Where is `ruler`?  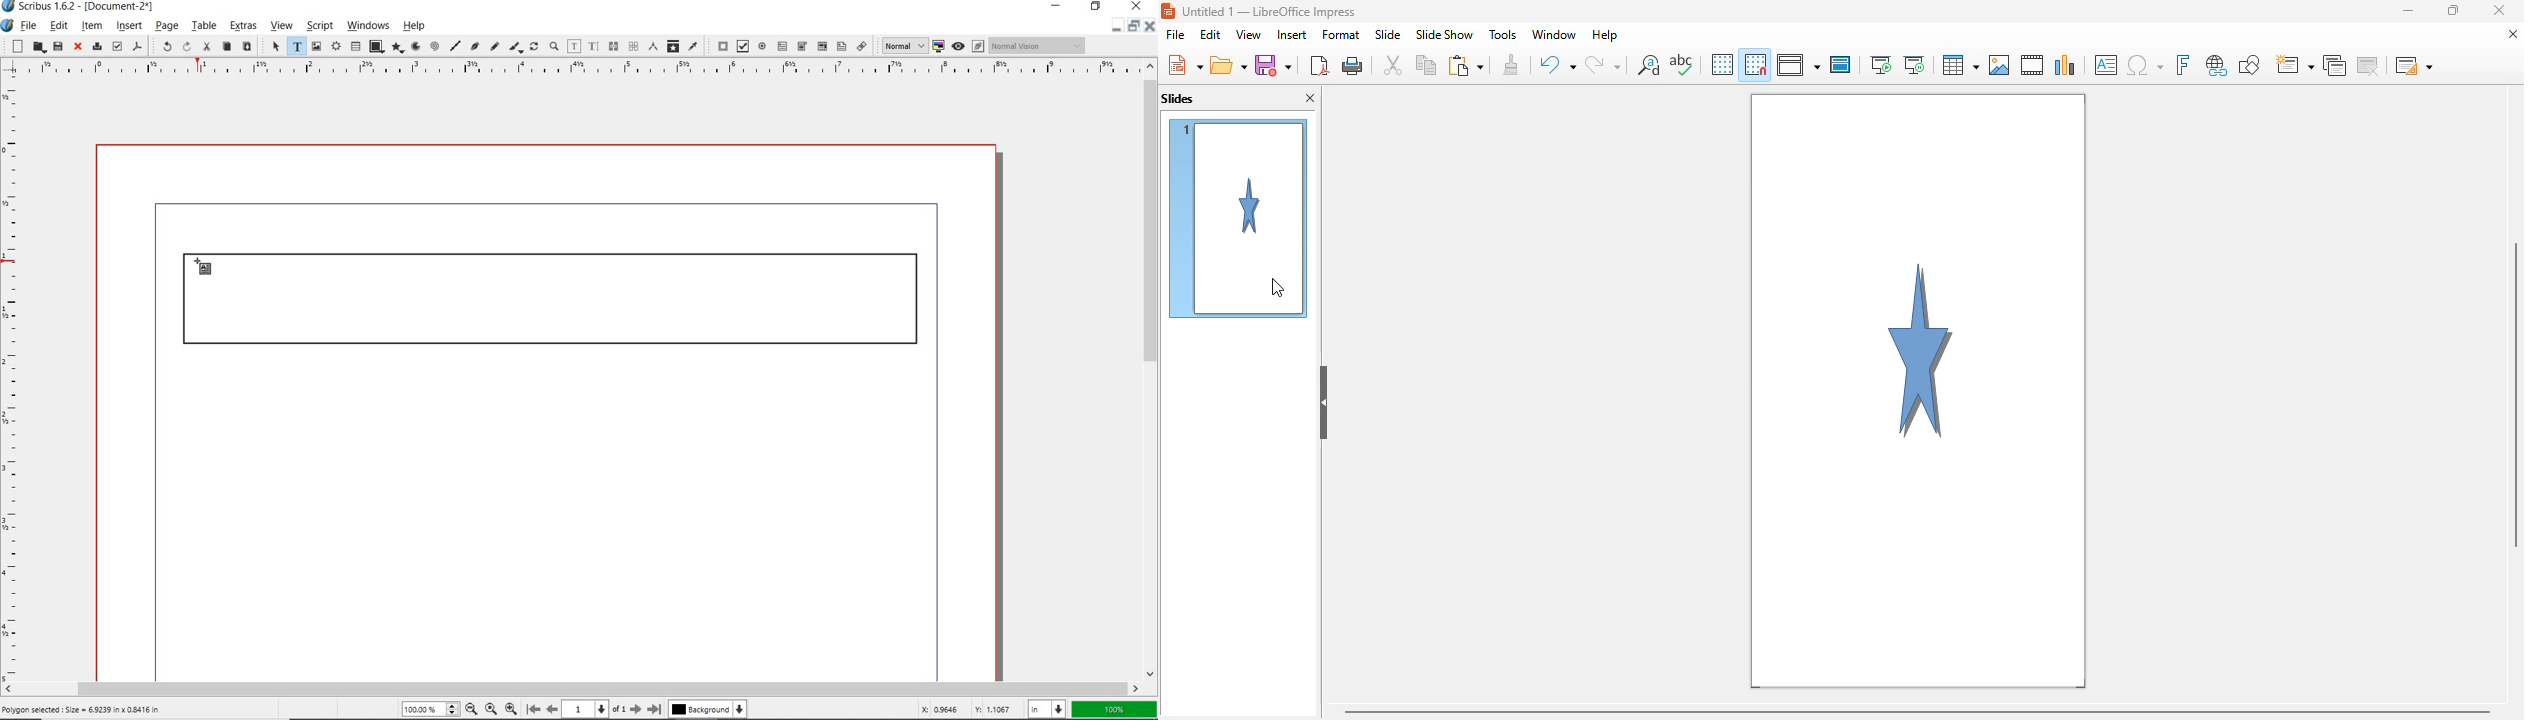
ruler is located at coordinates (13, 379).